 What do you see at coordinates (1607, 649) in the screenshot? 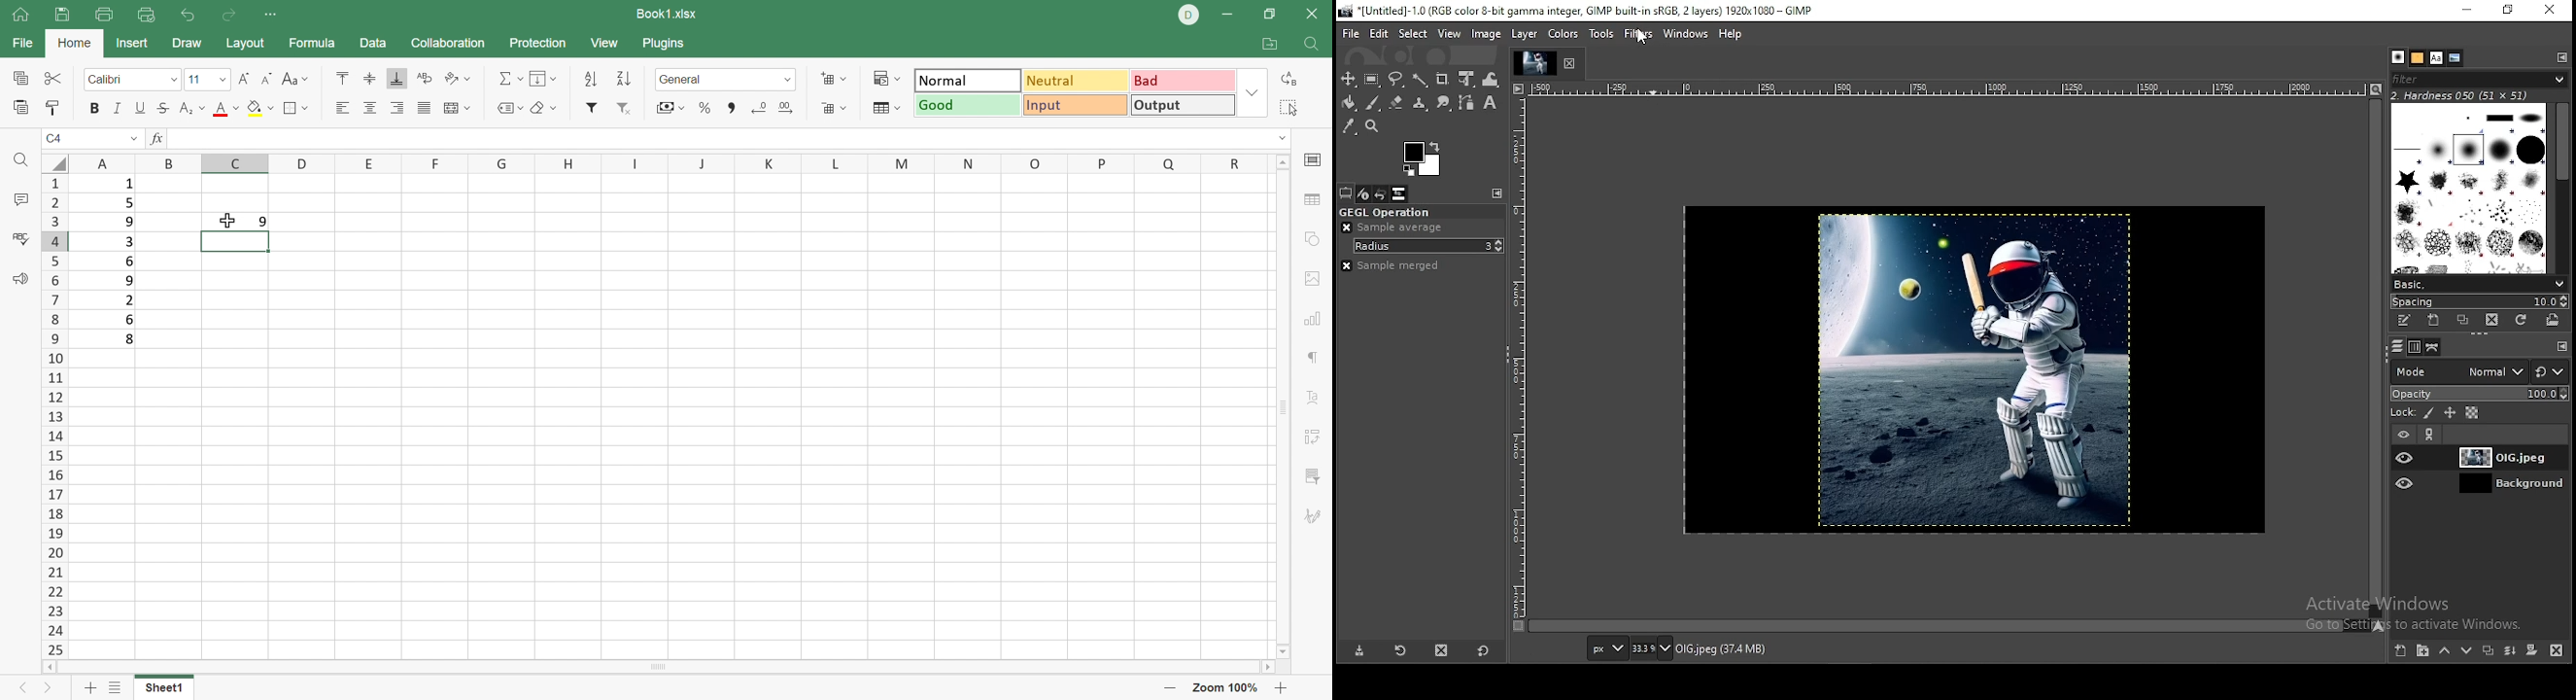
I see `units` at bounding box center [1607, 649].